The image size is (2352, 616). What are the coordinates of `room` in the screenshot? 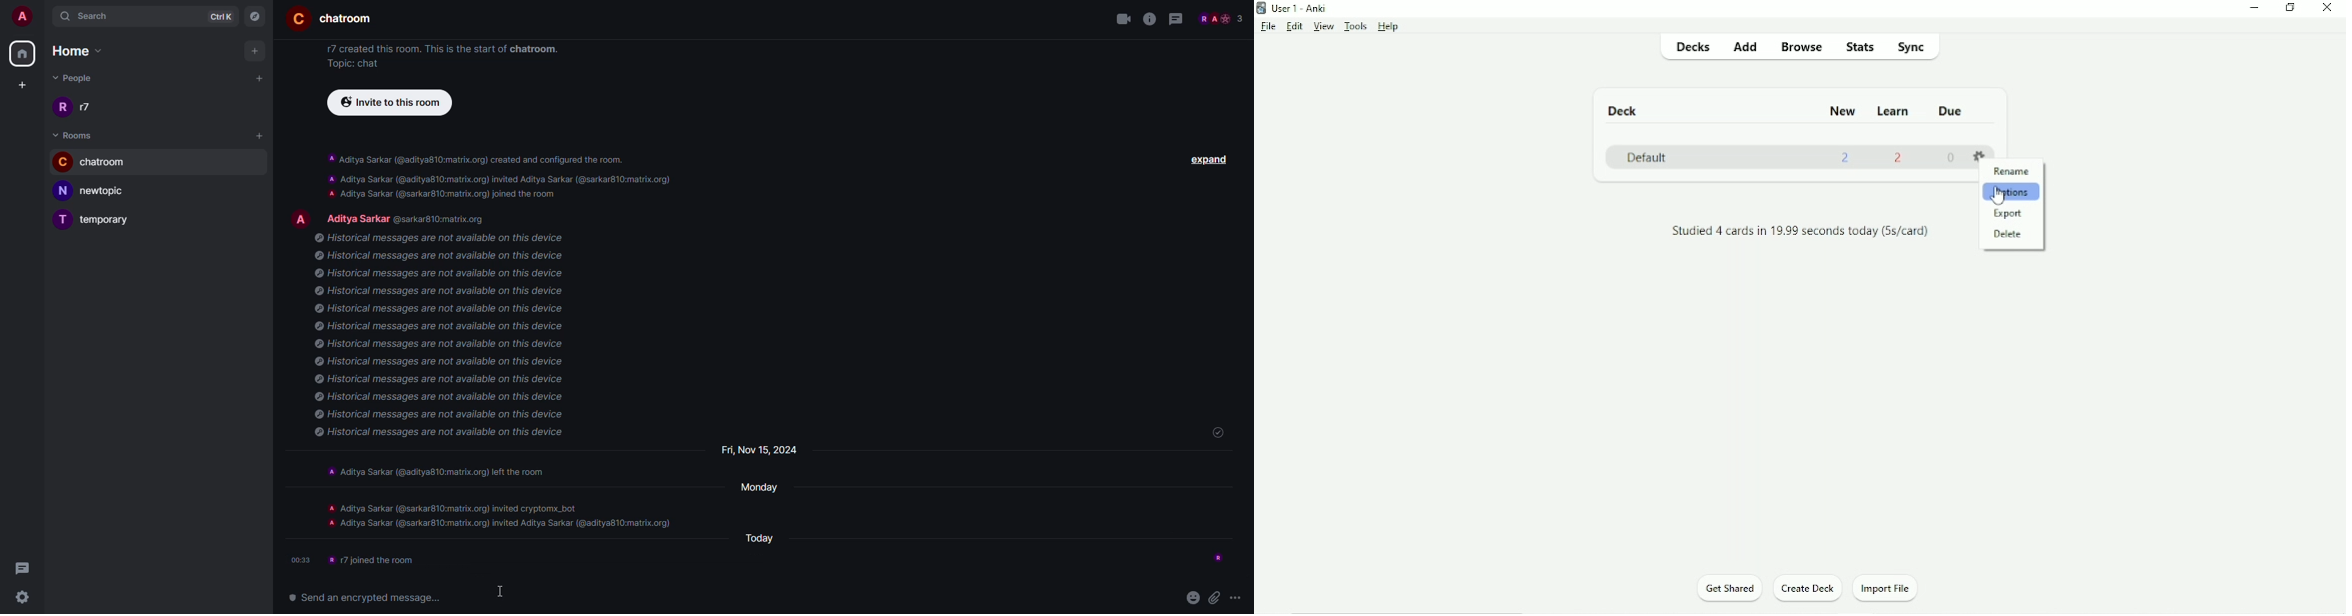 It's located at (330, 19).